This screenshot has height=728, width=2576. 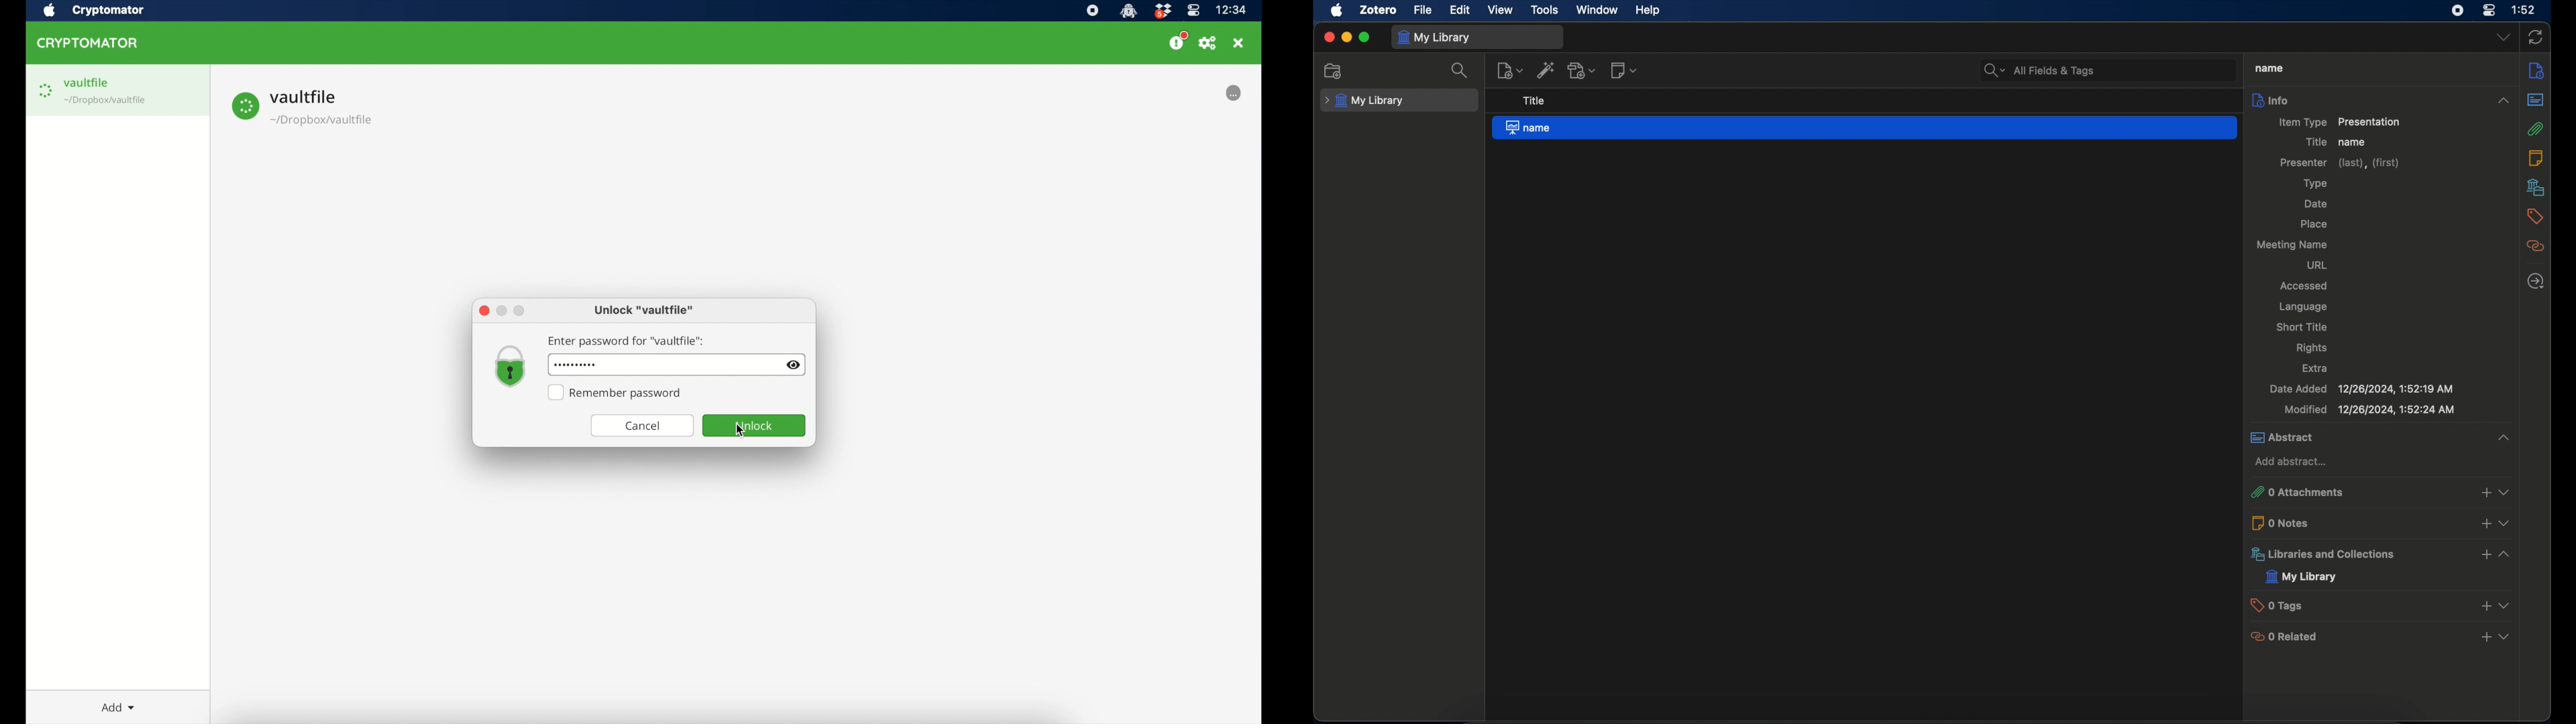 I want to click on new note, so click(x=1625, y=71).